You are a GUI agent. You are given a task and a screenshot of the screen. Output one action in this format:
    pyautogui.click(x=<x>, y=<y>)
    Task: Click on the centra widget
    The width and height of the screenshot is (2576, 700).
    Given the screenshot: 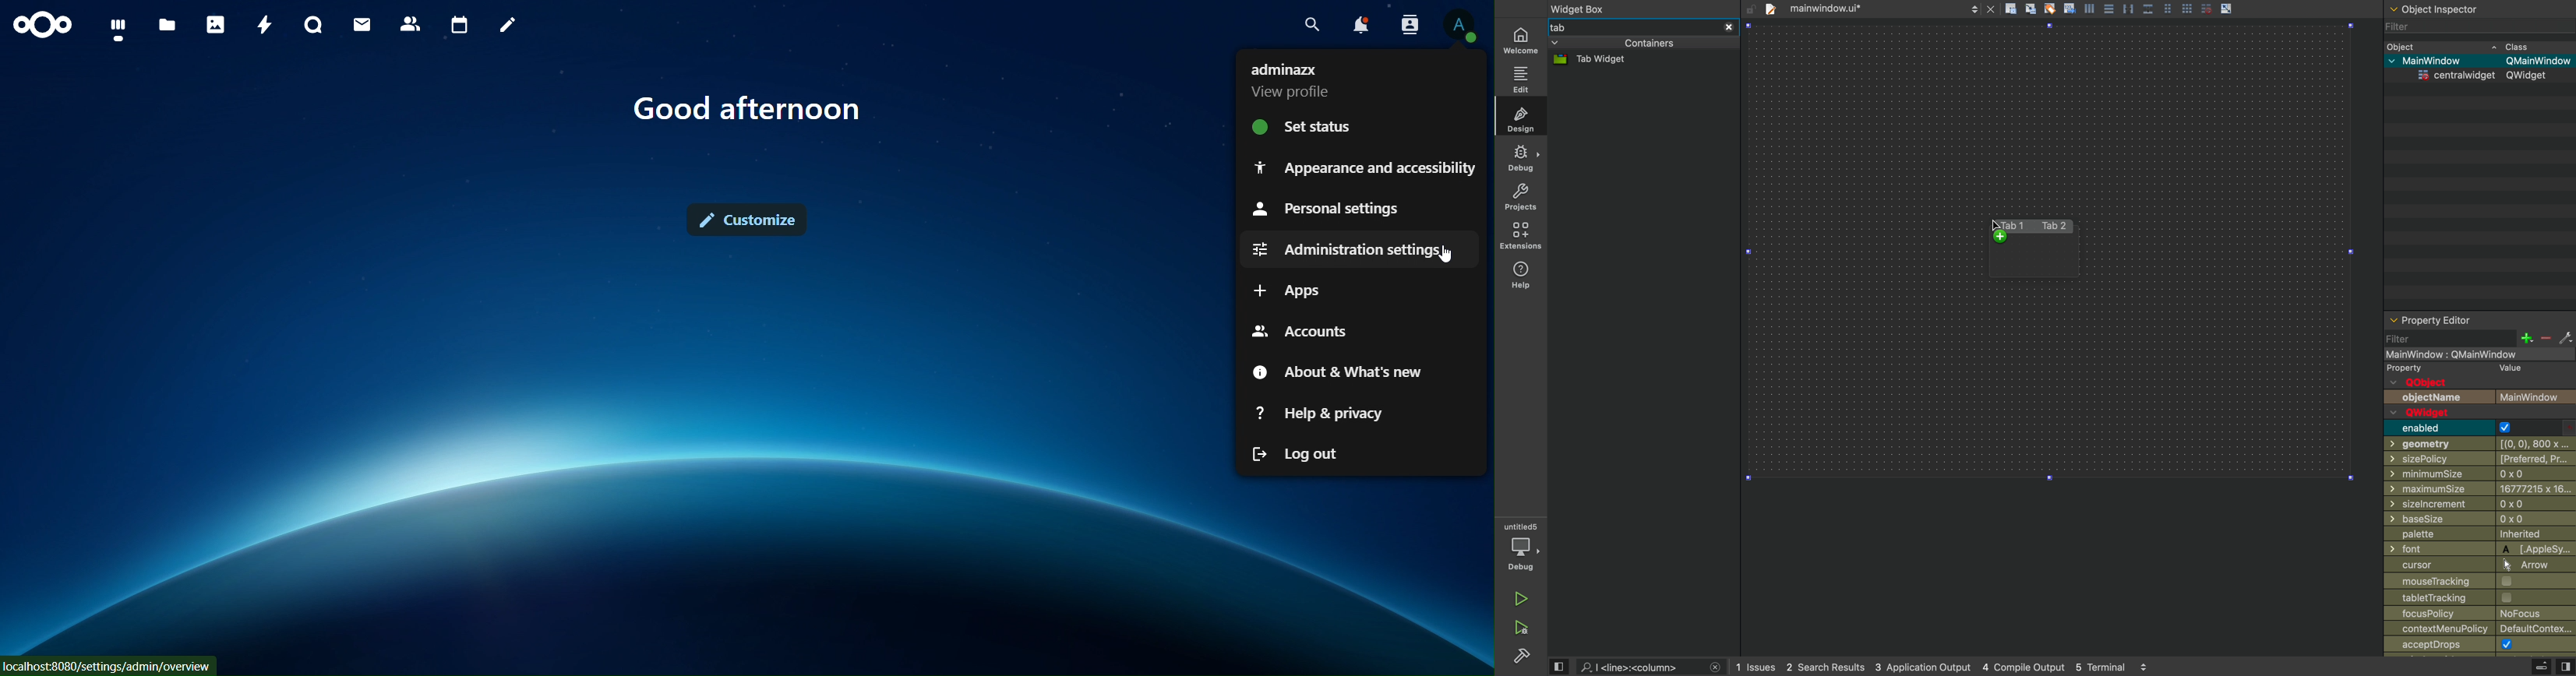 What is the action you would take?
    pyautogui.click(x=2477, y=77)
    